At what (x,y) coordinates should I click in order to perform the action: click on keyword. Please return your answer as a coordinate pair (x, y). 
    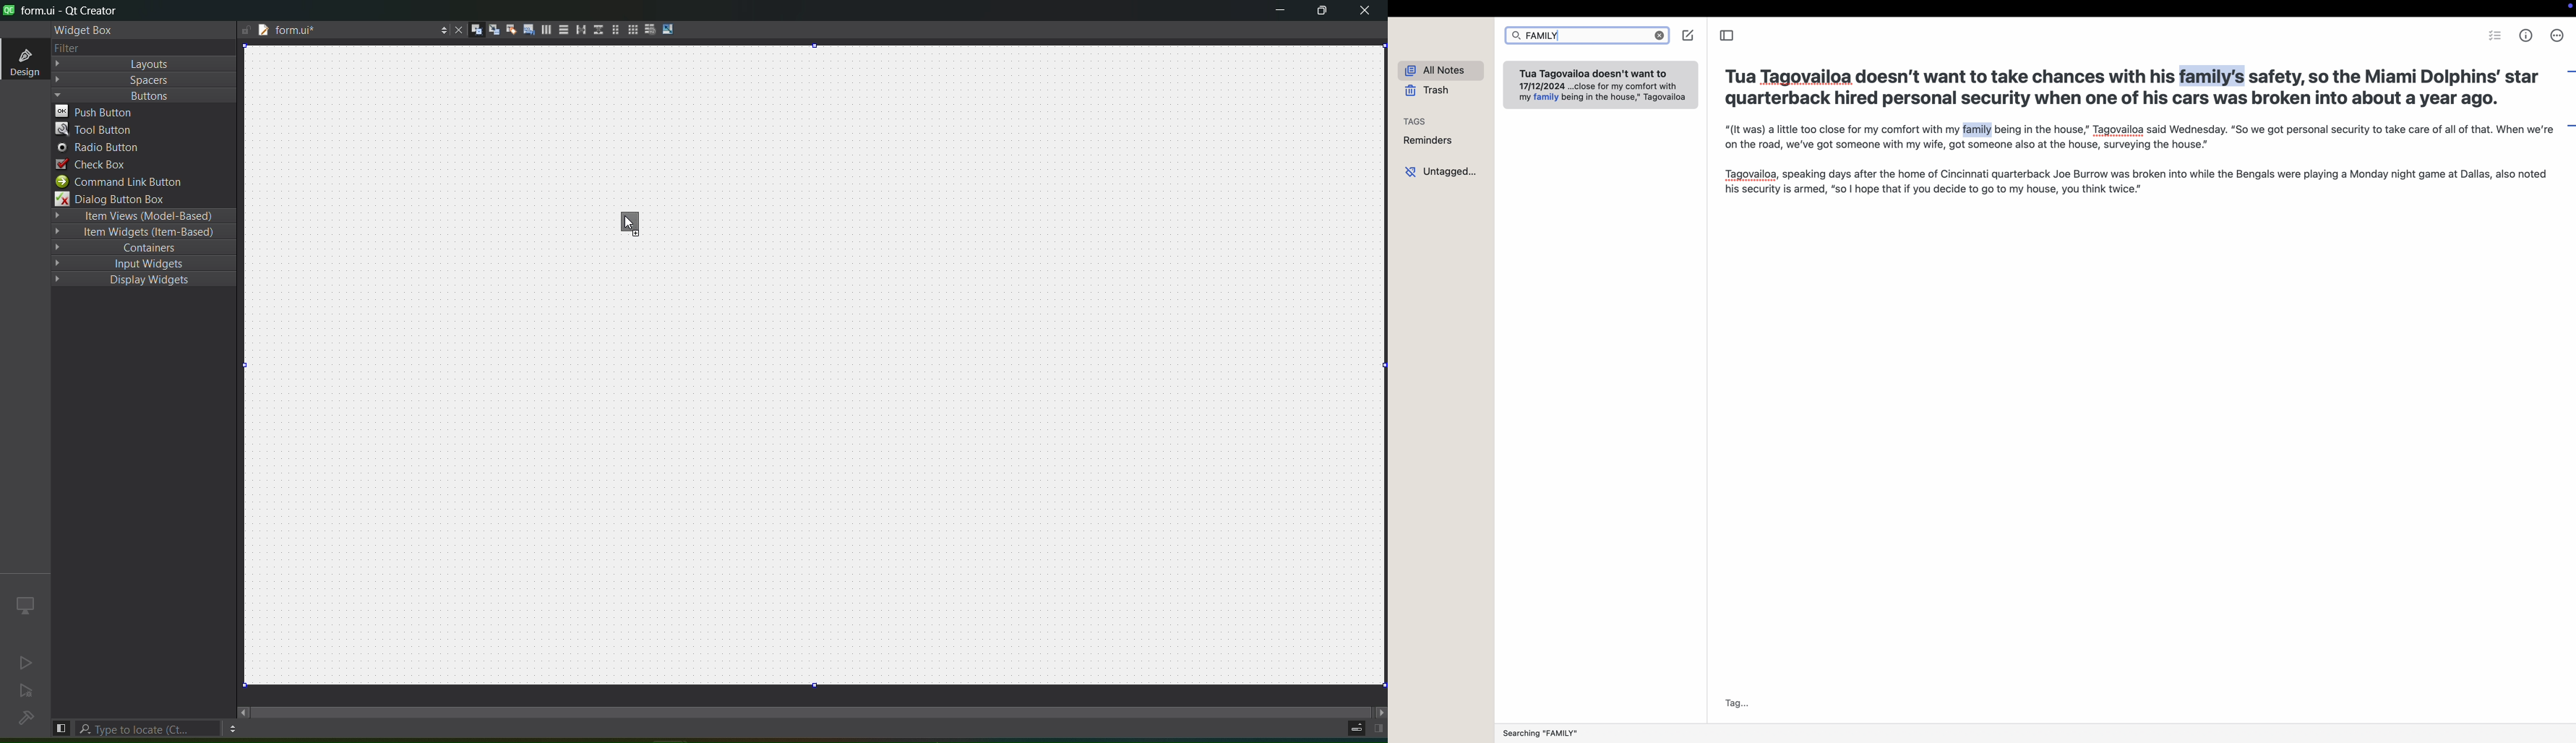
    Looking at the image, I should click on (2215, 76).